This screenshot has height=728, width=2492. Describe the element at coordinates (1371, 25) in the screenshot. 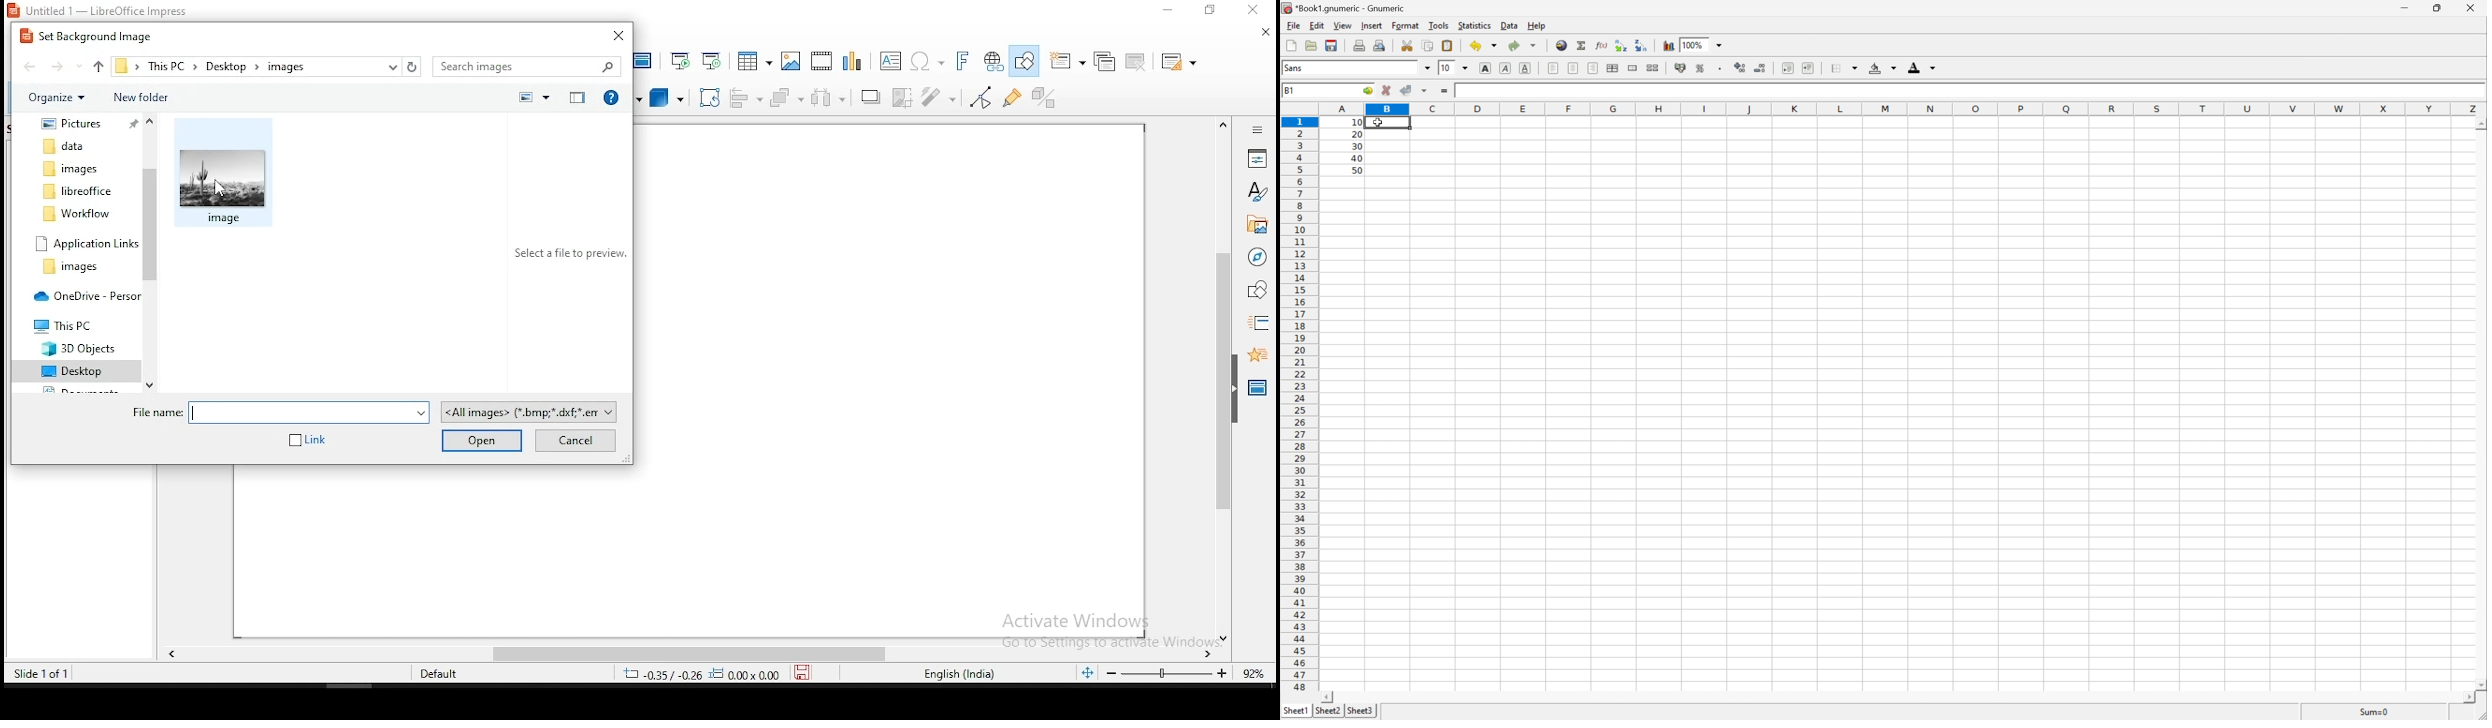

I see `Insert` at that location.